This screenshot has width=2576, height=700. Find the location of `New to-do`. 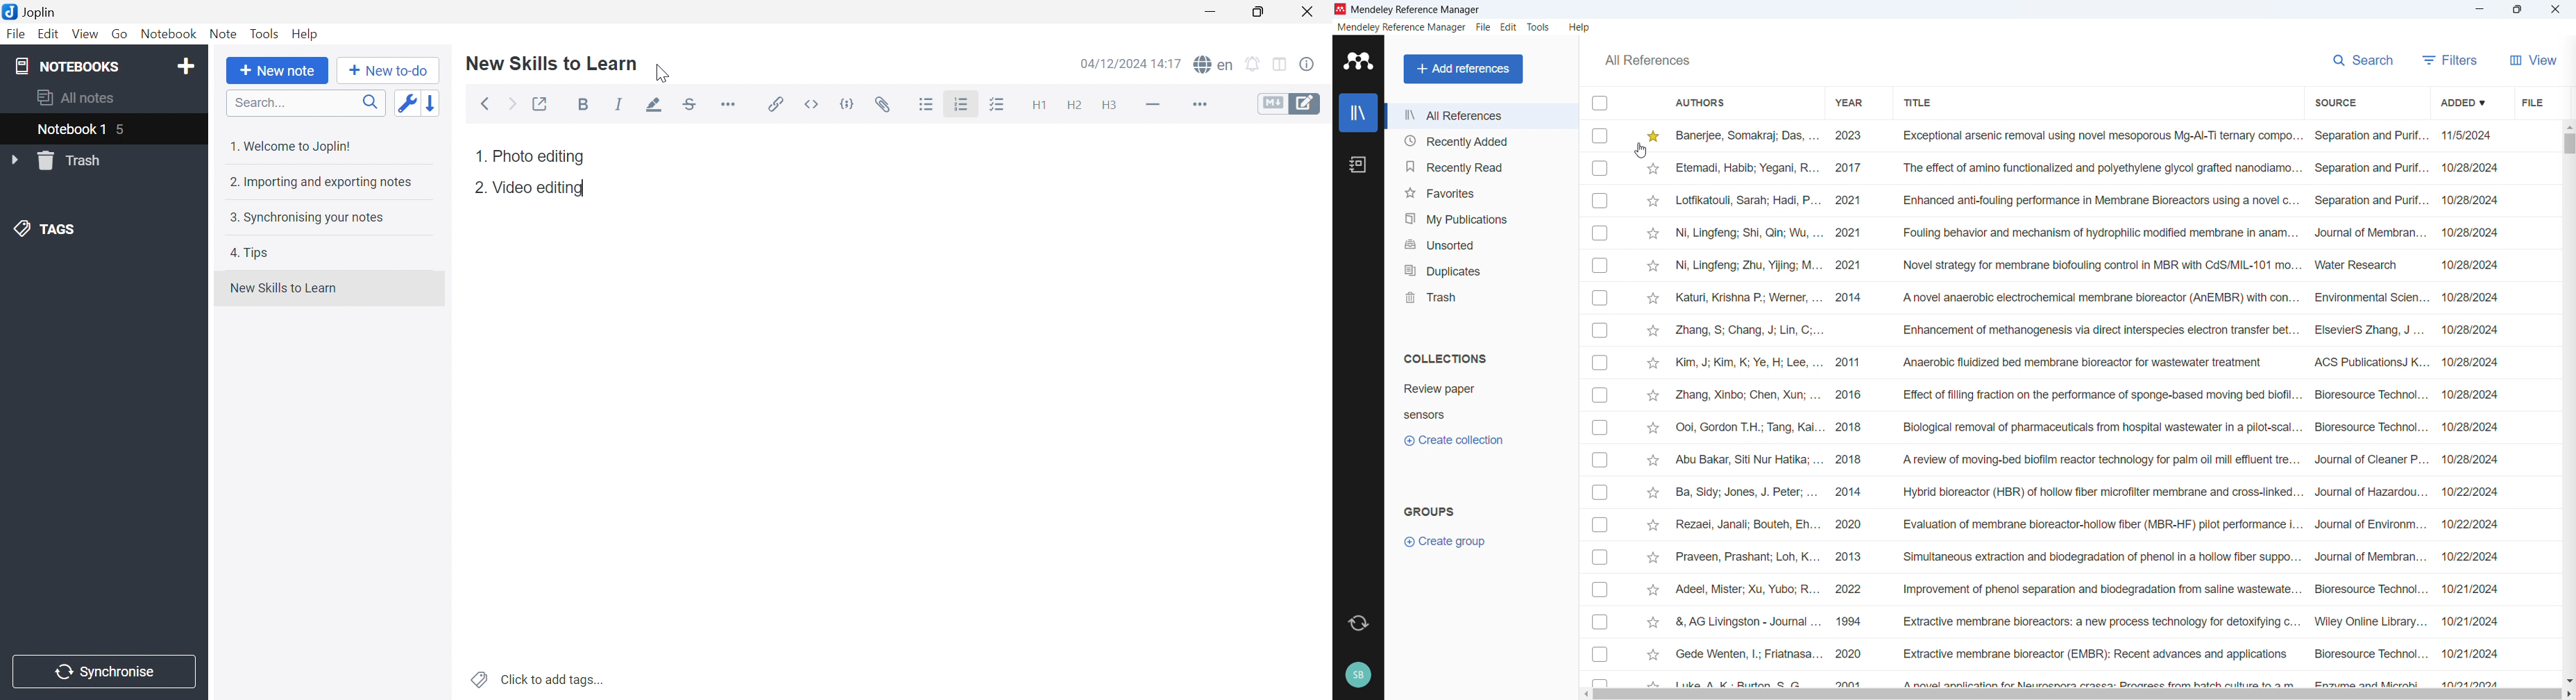

New to-do is located at coordinates (387, 71).